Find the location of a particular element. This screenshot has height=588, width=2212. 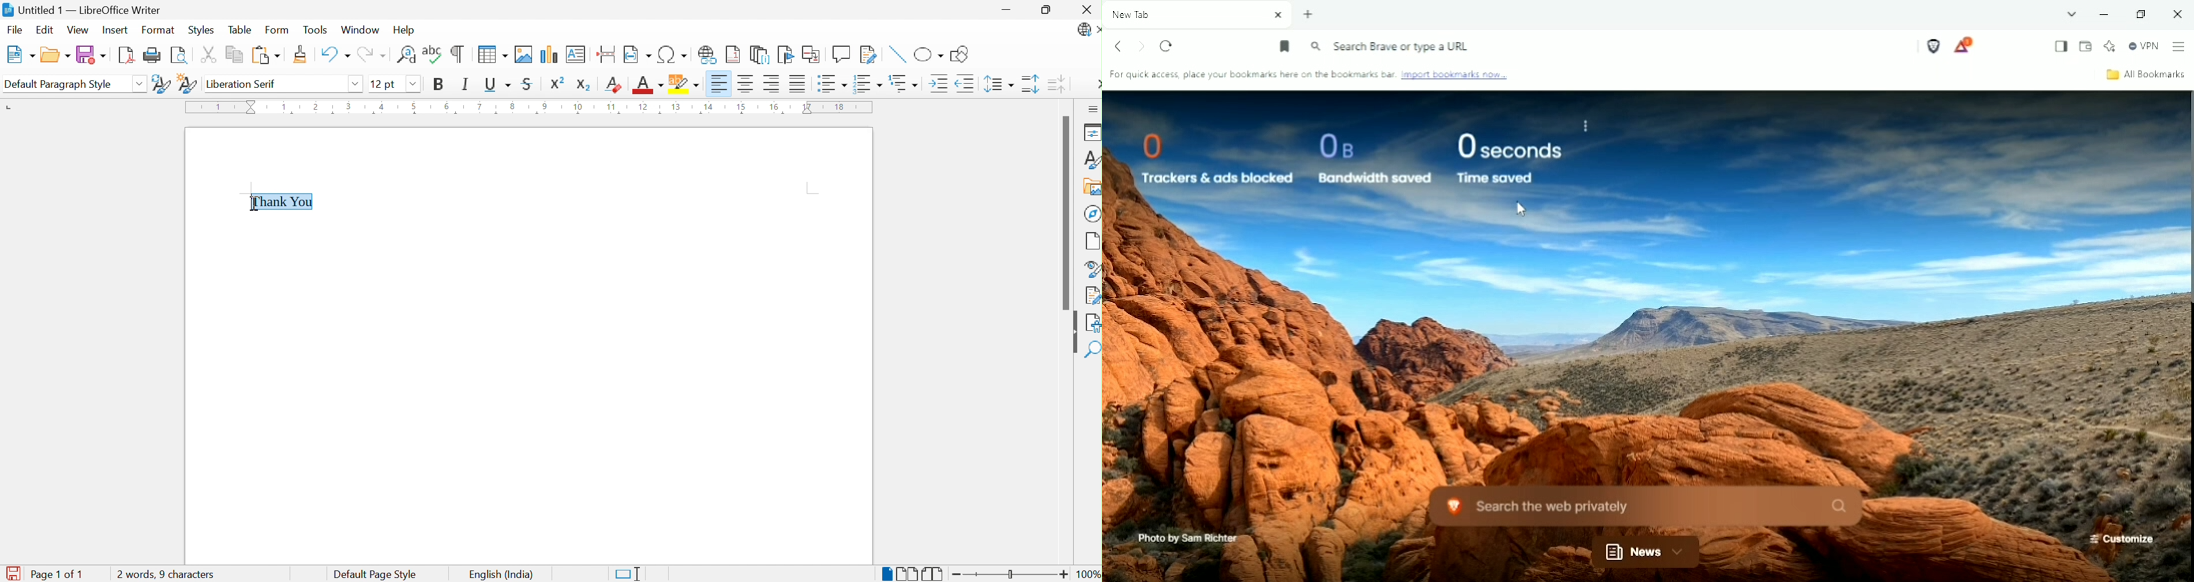

Search Brave or type a URL is located at coordinates (1392, 47).